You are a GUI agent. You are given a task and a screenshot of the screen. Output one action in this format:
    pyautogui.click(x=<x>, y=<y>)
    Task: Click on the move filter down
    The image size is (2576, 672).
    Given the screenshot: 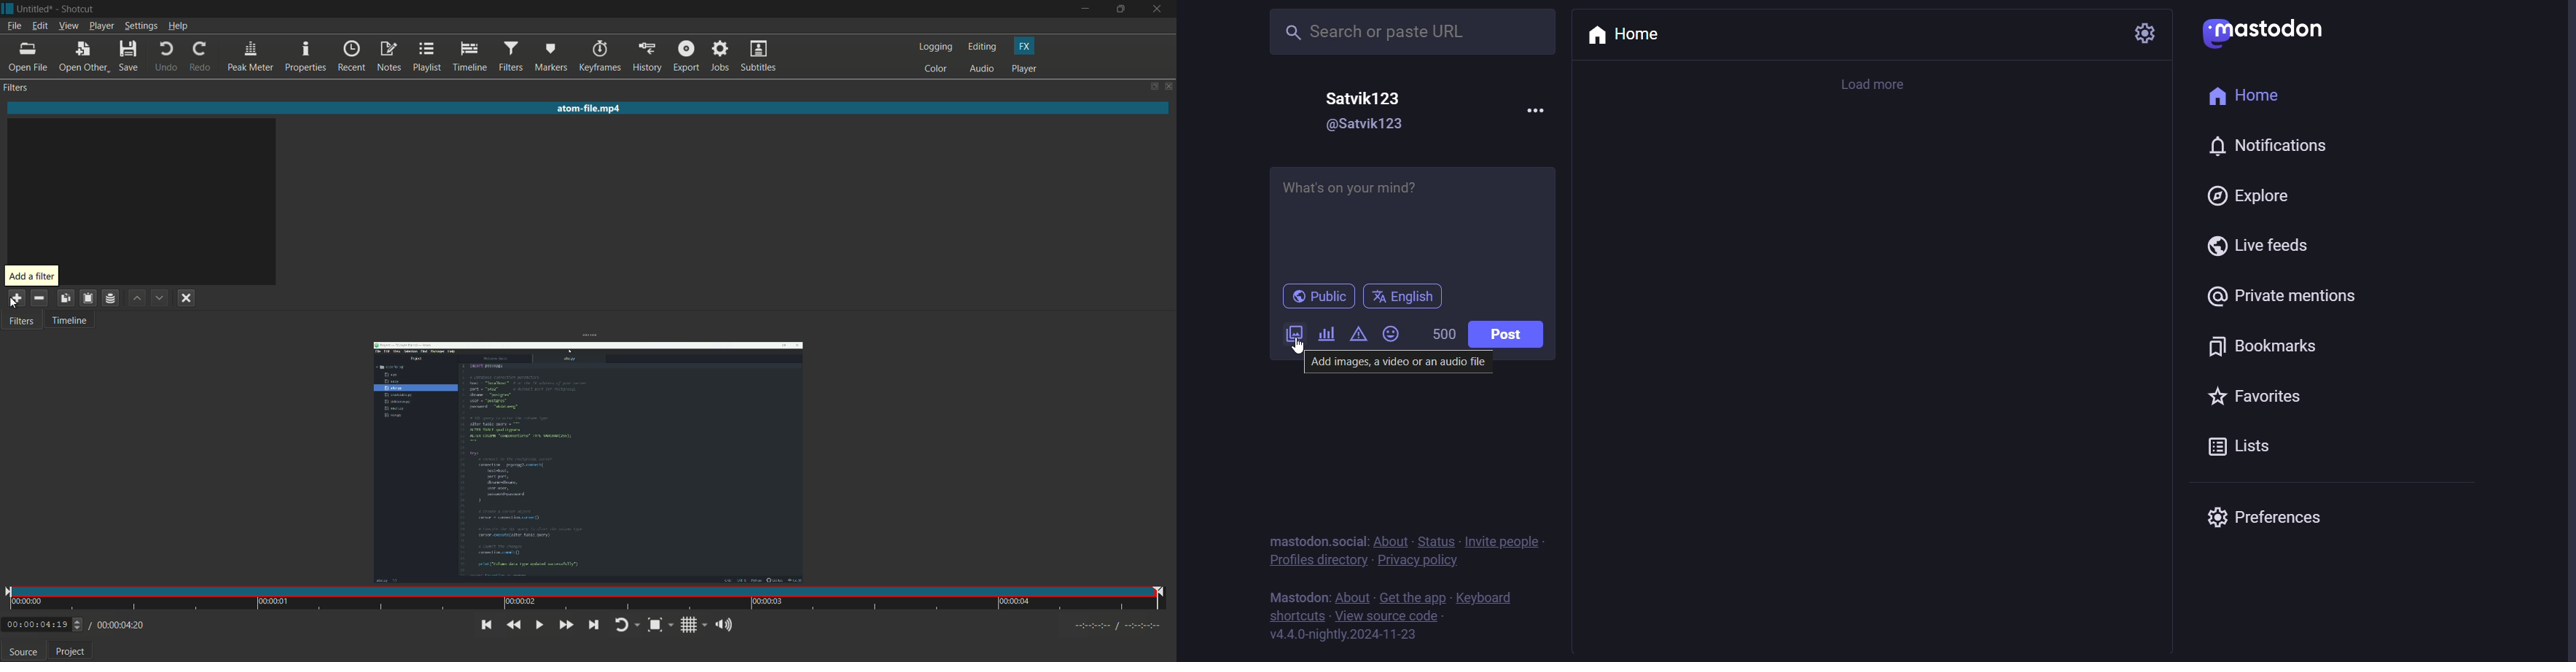 What is the action you would take?
    pyautogui.click(x=161, y=298)
    